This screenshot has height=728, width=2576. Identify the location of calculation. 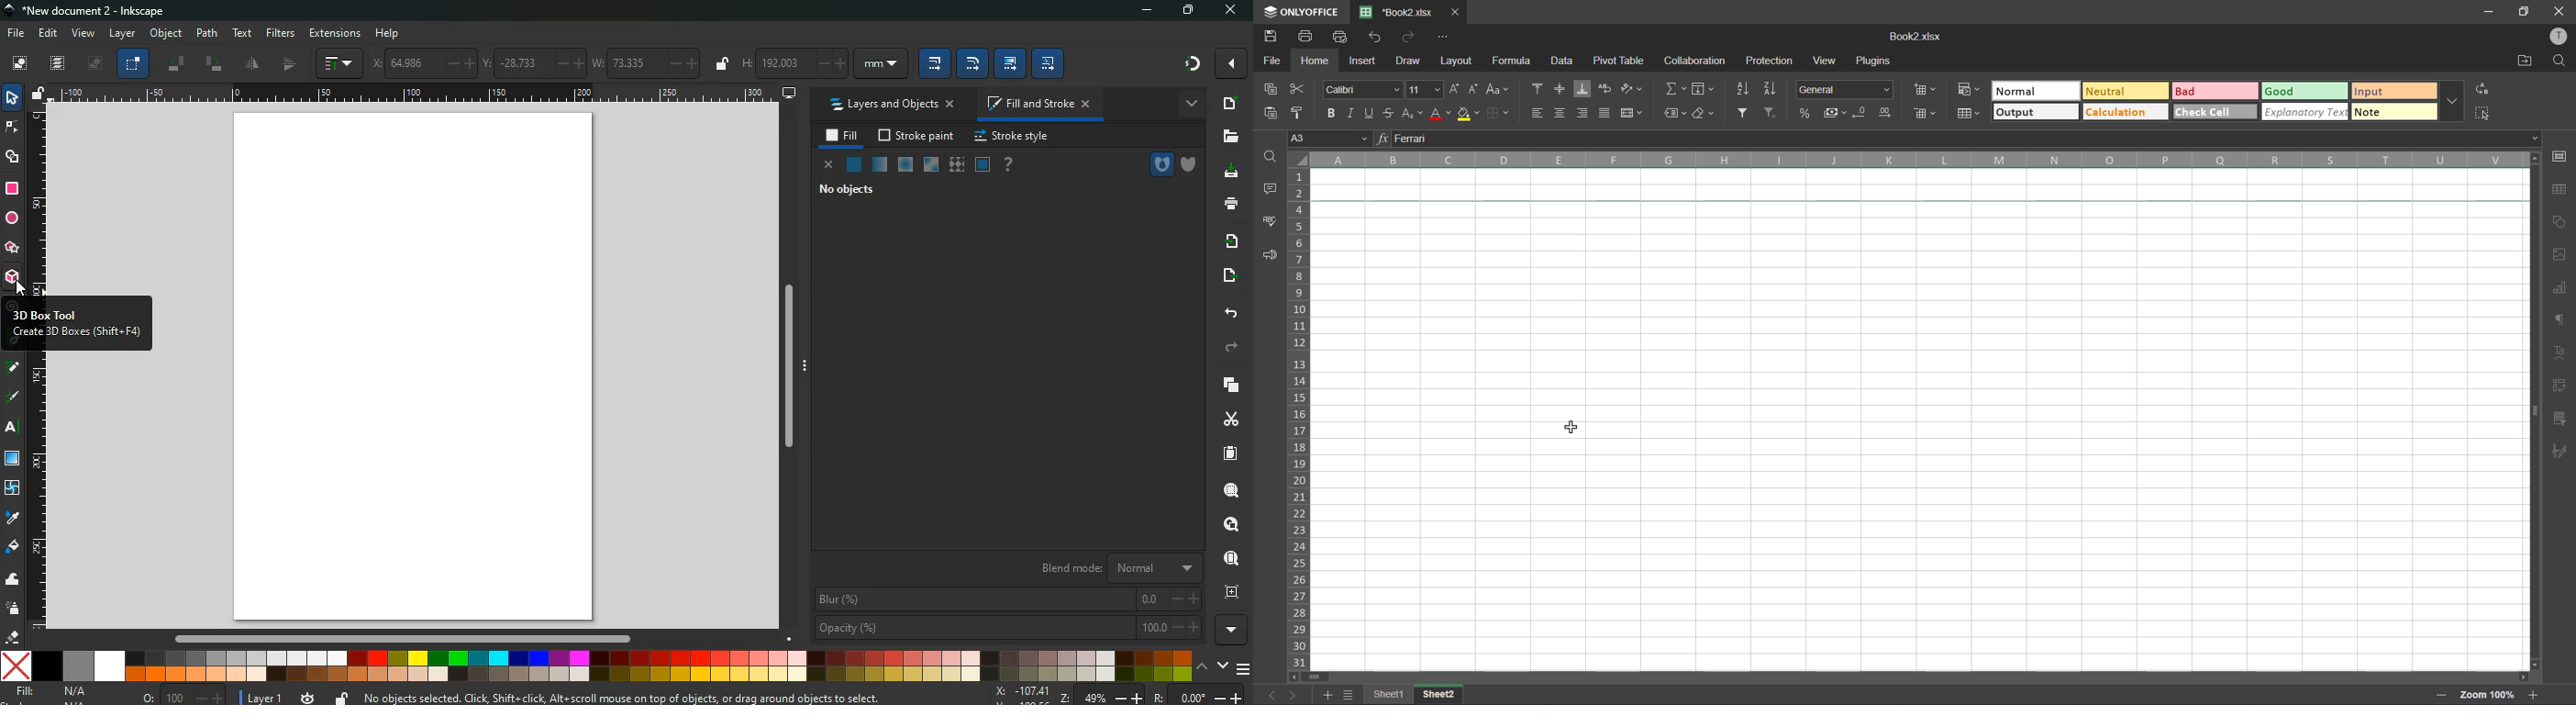
(2127, 112).